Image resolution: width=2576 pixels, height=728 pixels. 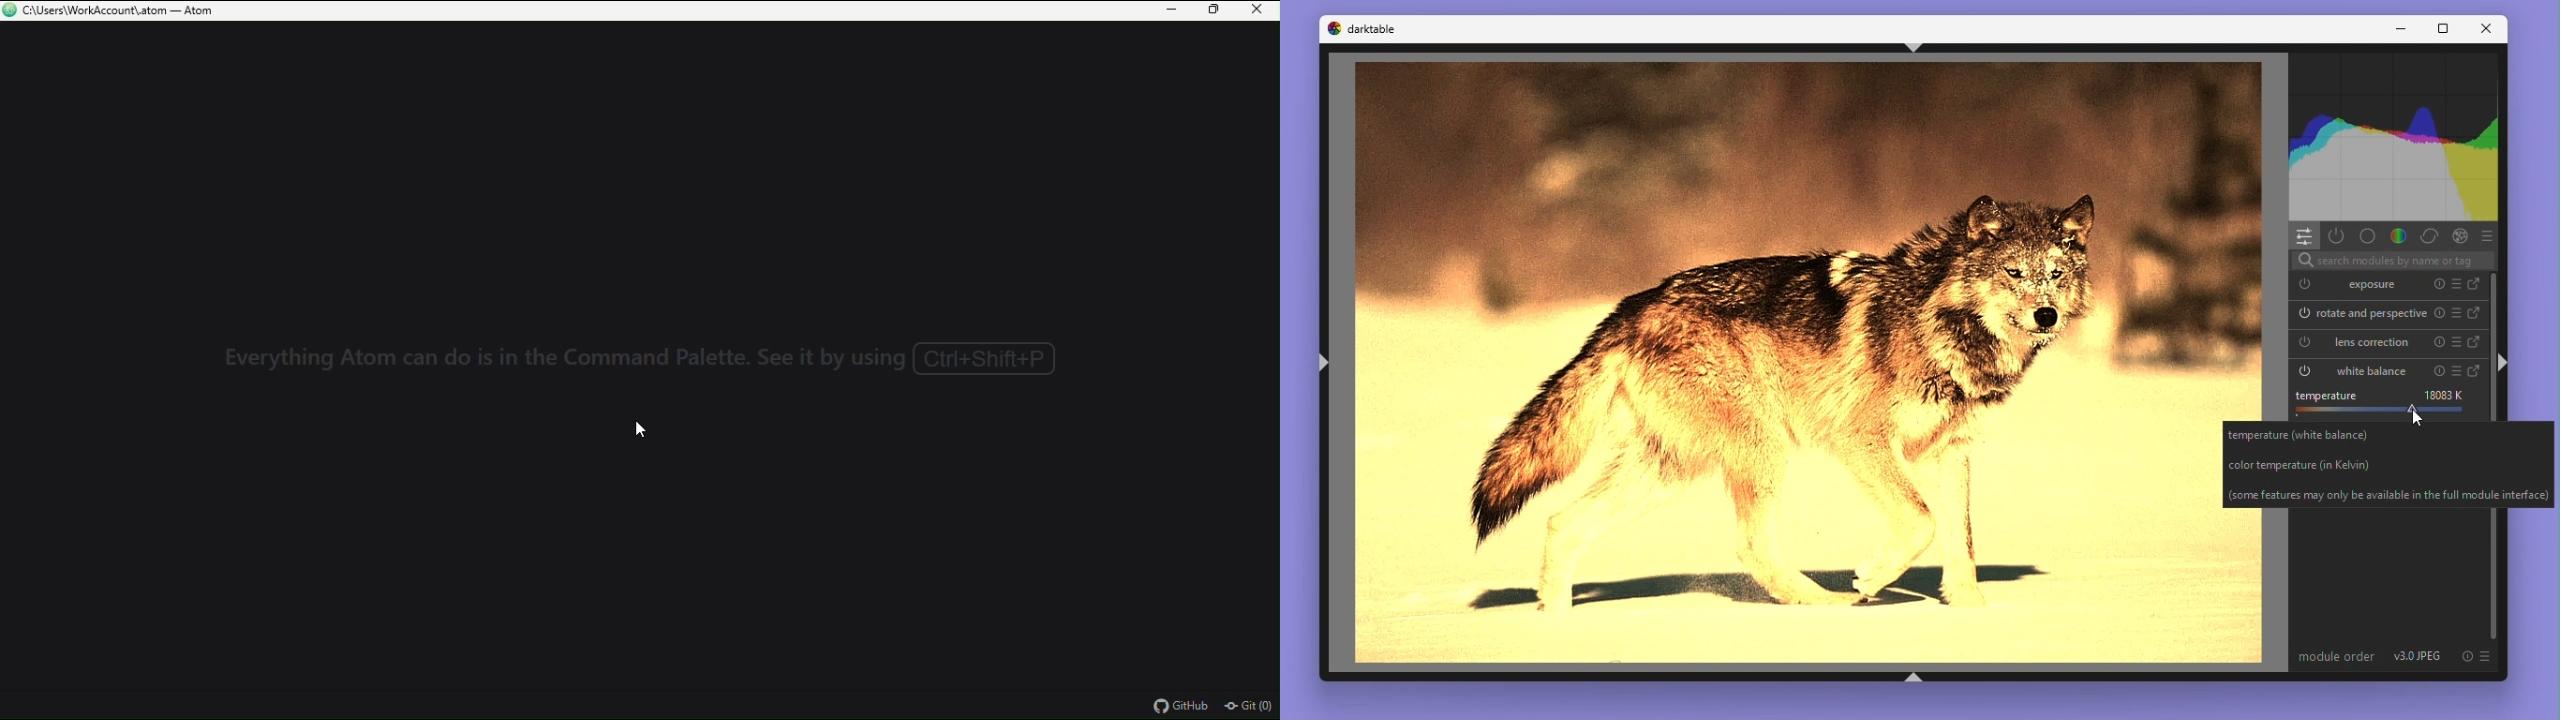 I want to click on quick access, so click(x=2305, y=235).